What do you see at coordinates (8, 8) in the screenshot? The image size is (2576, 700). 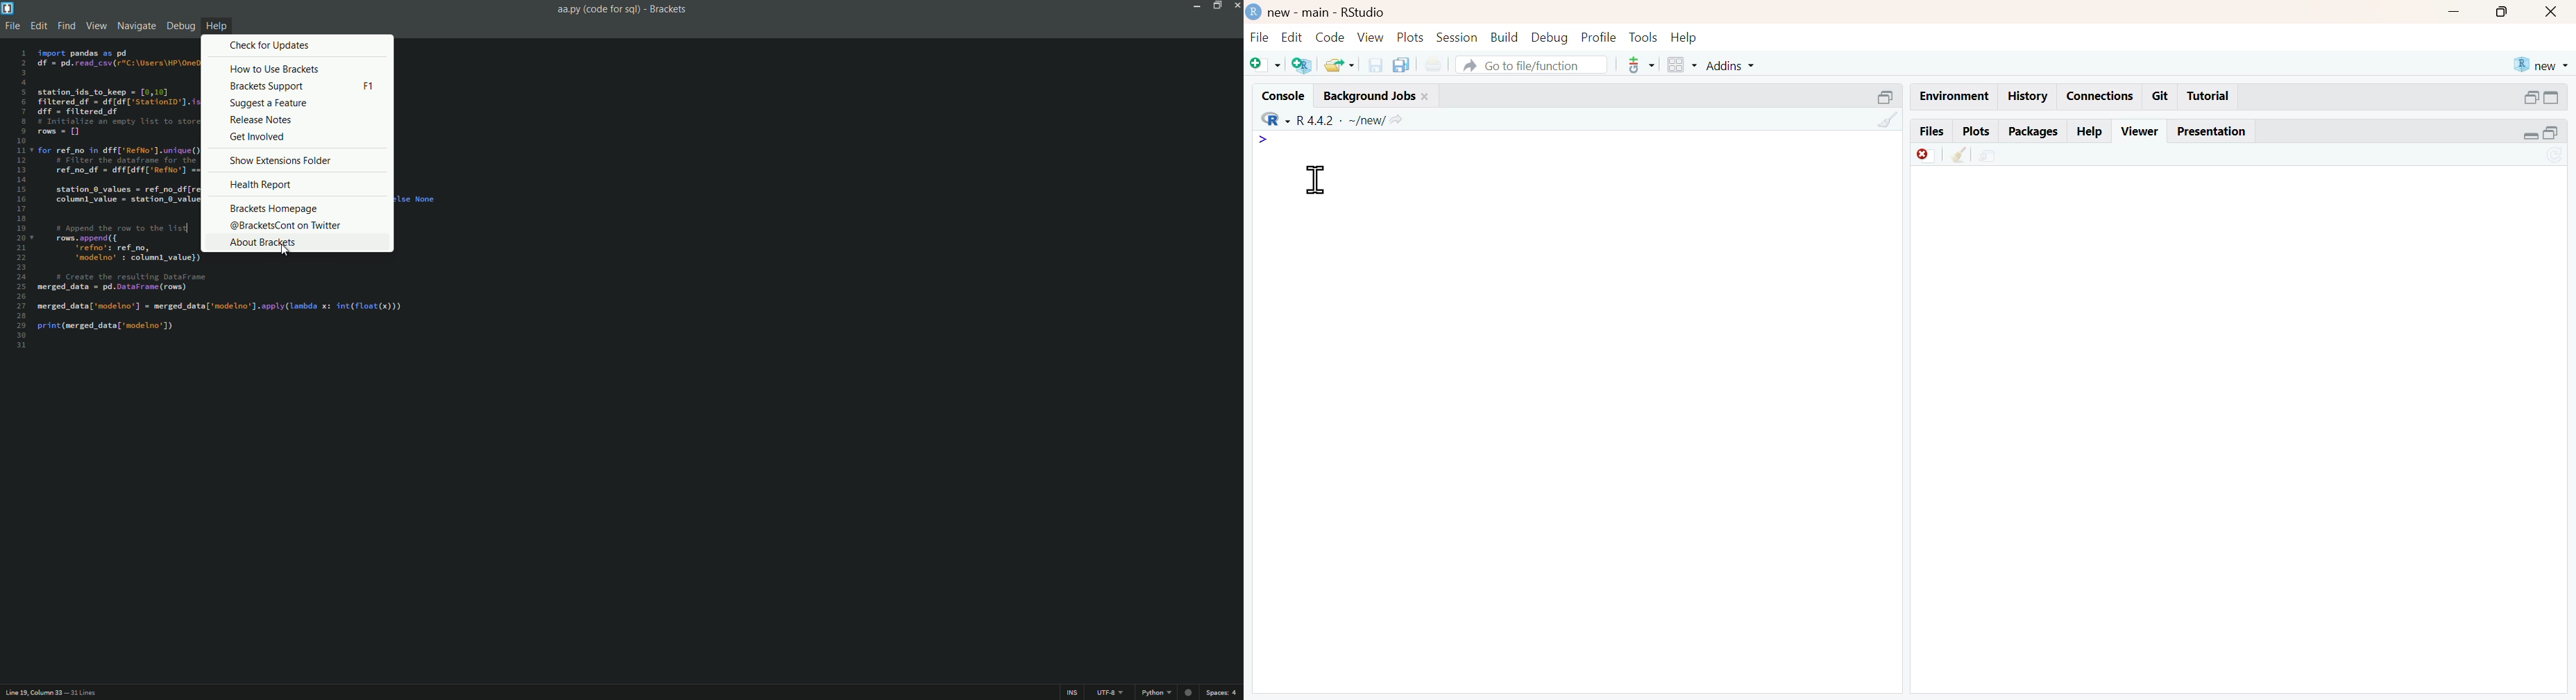 I see `app icon` at bounding box center [8, 8].